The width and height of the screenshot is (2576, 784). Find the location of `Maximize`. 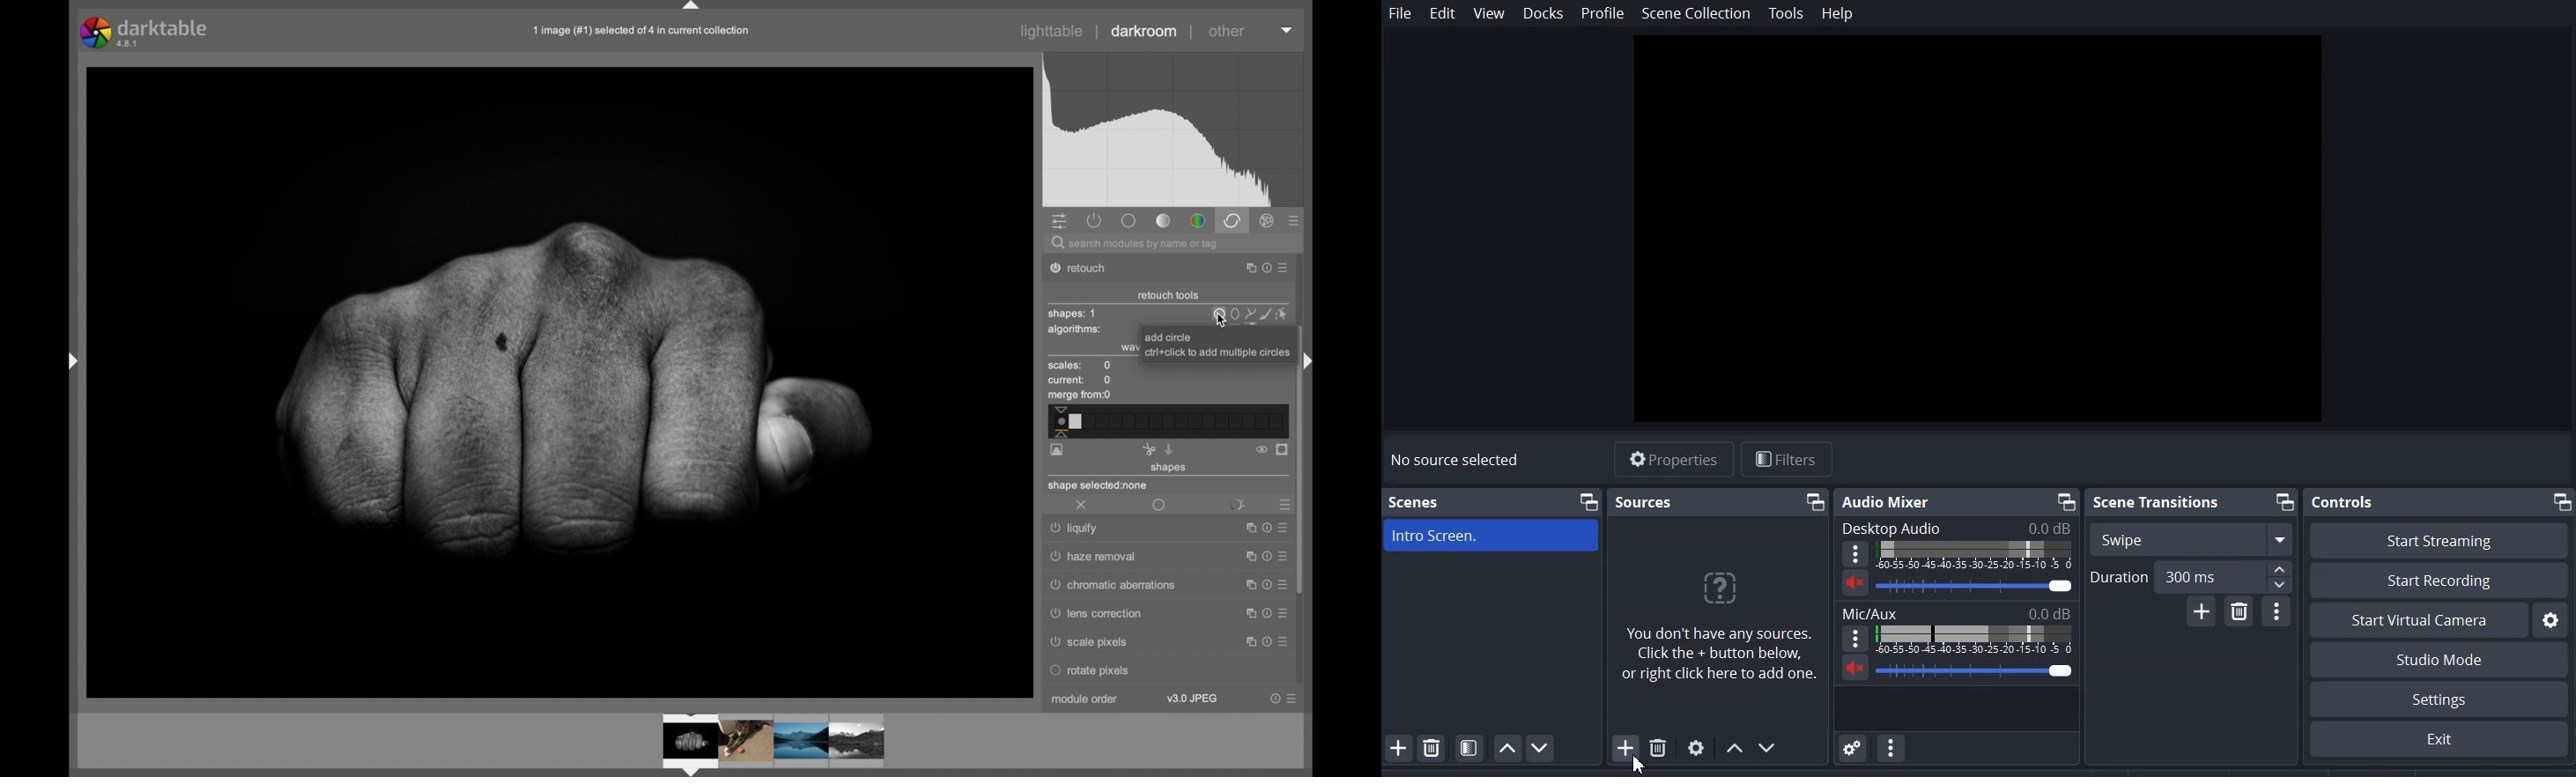

Maximize is located at coordinates (1588, 501).